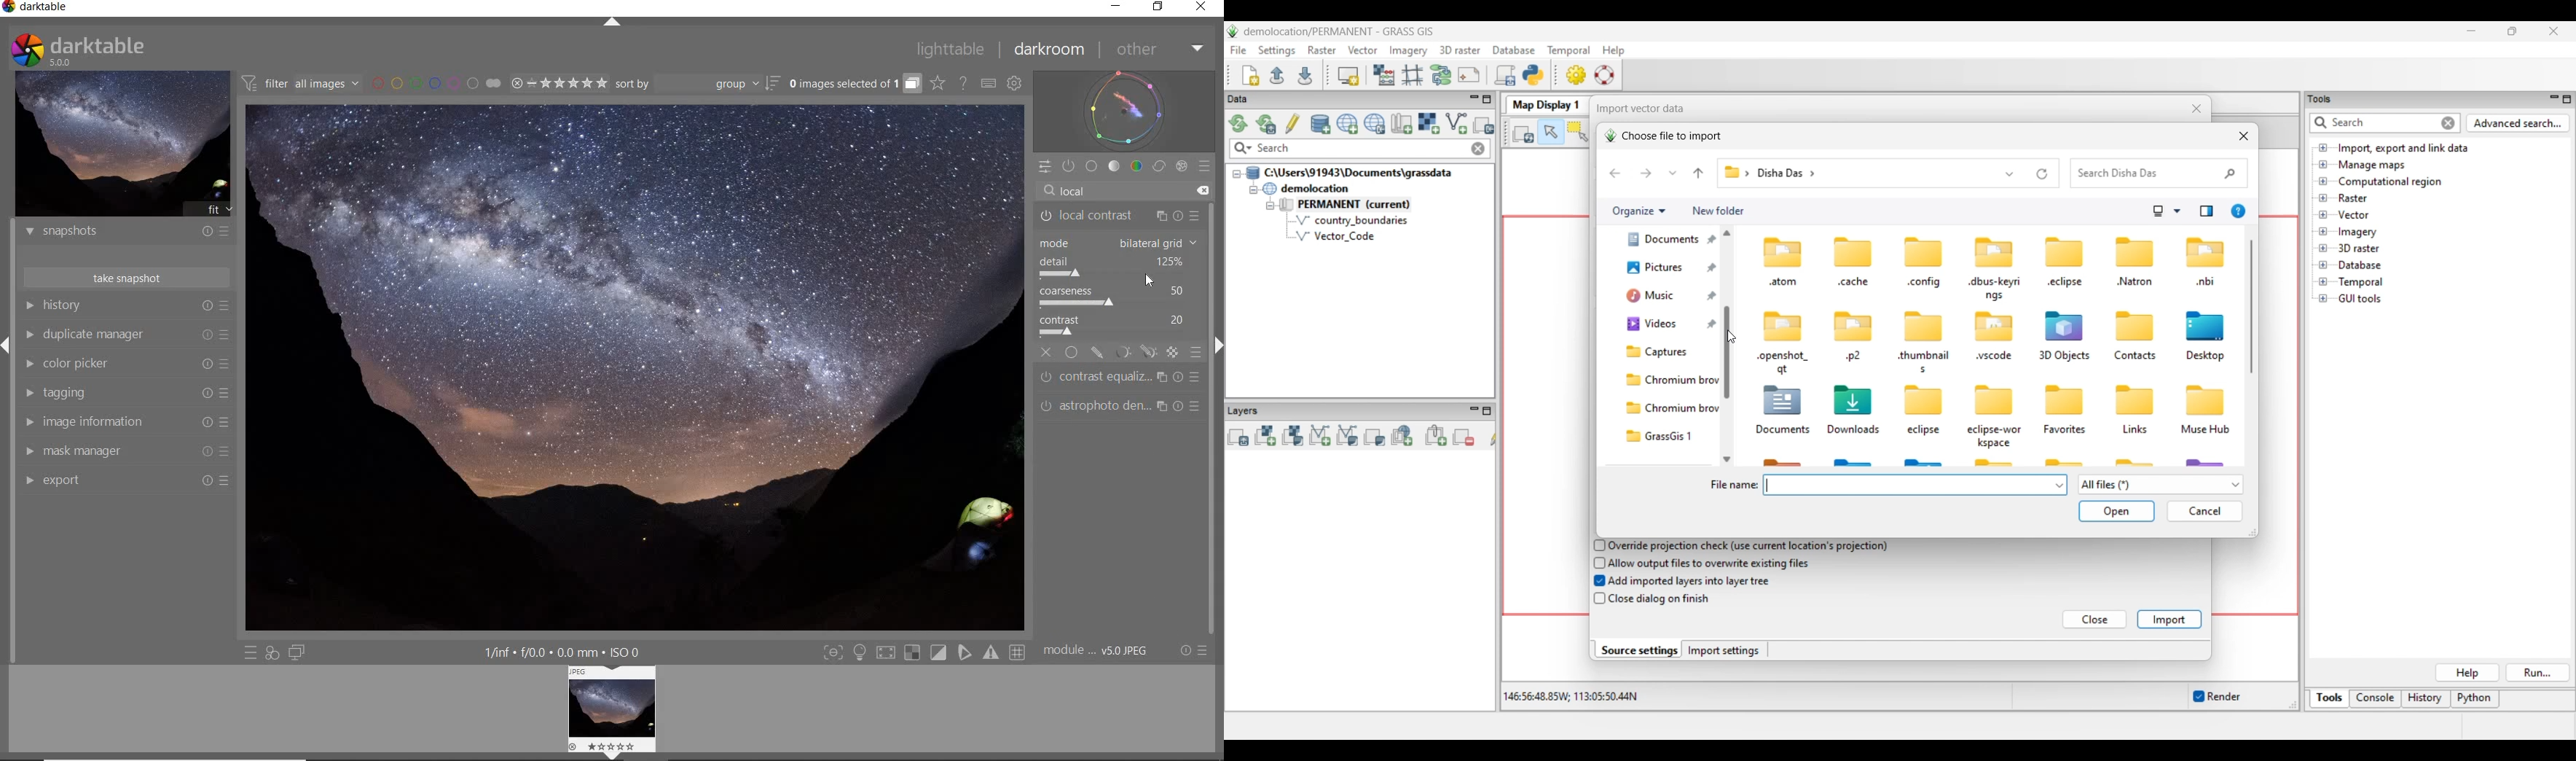  Describe the element at coordinates (98, 50) in the screenshot. I see `darktable 5.0.0` at that location.